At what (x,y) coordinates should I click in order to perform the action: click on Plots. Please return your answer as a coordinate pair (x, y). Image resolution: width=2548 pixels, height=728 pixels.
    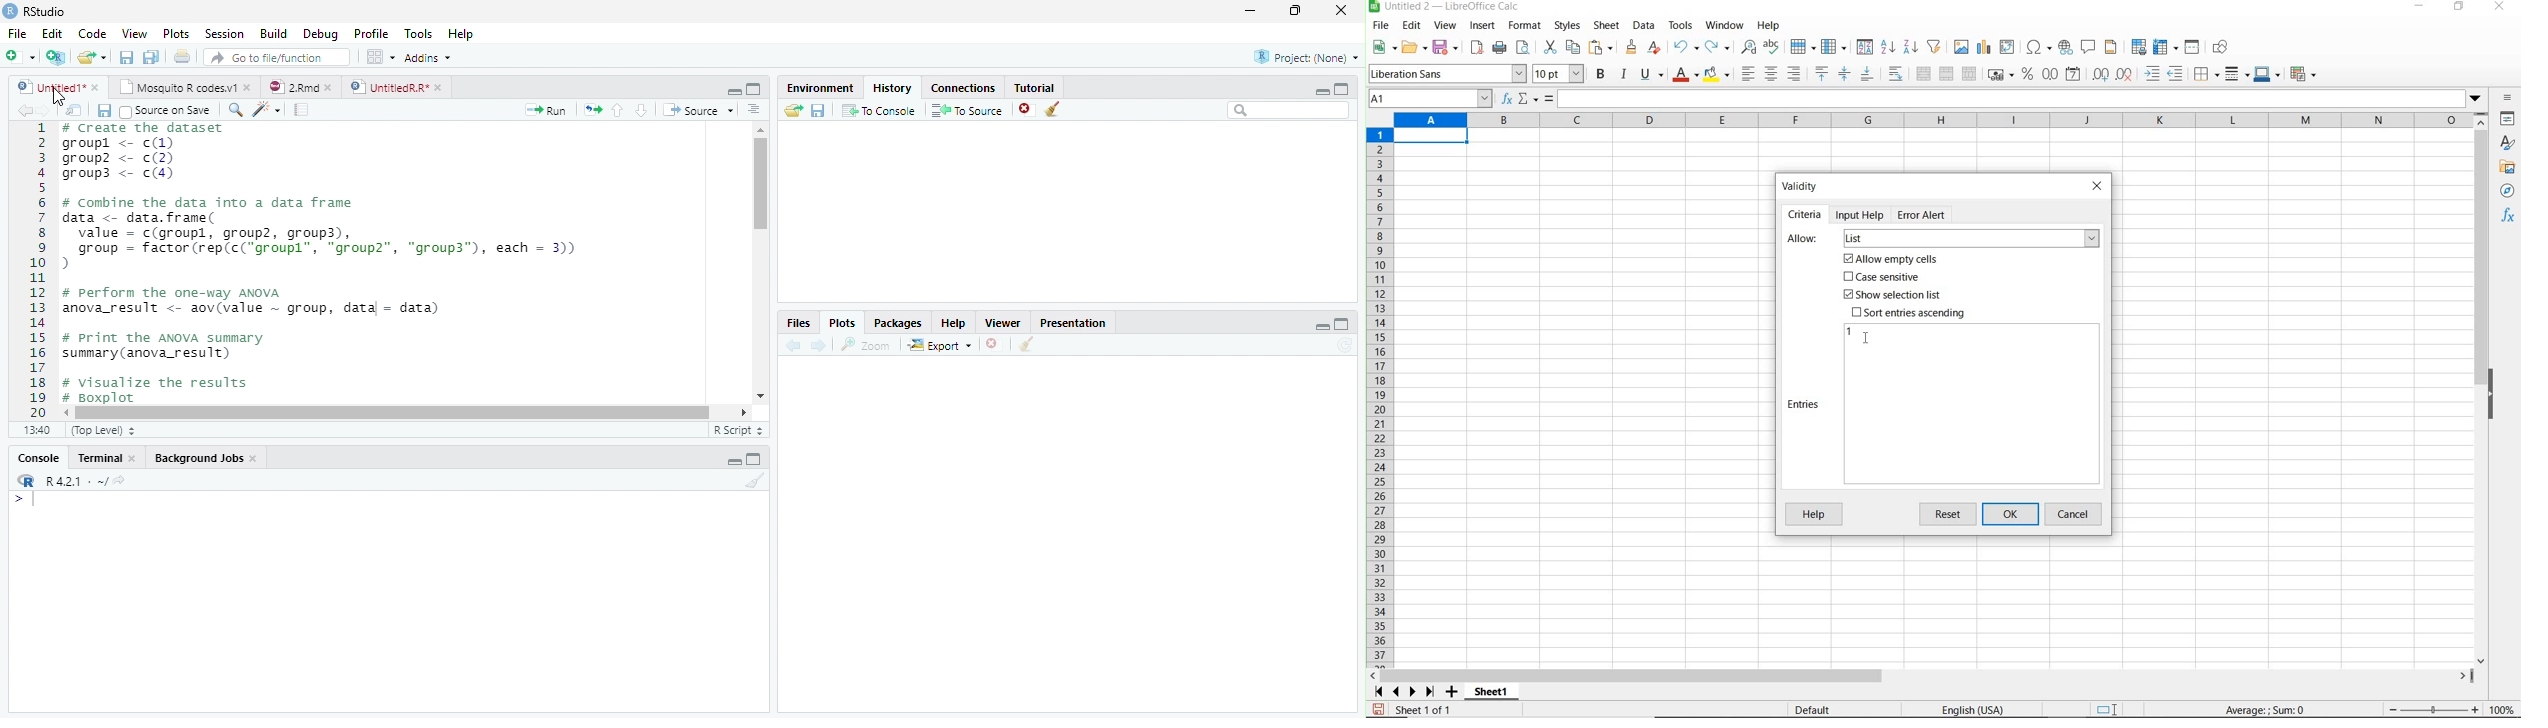
    Looking at the image, I should click on (176, 34).